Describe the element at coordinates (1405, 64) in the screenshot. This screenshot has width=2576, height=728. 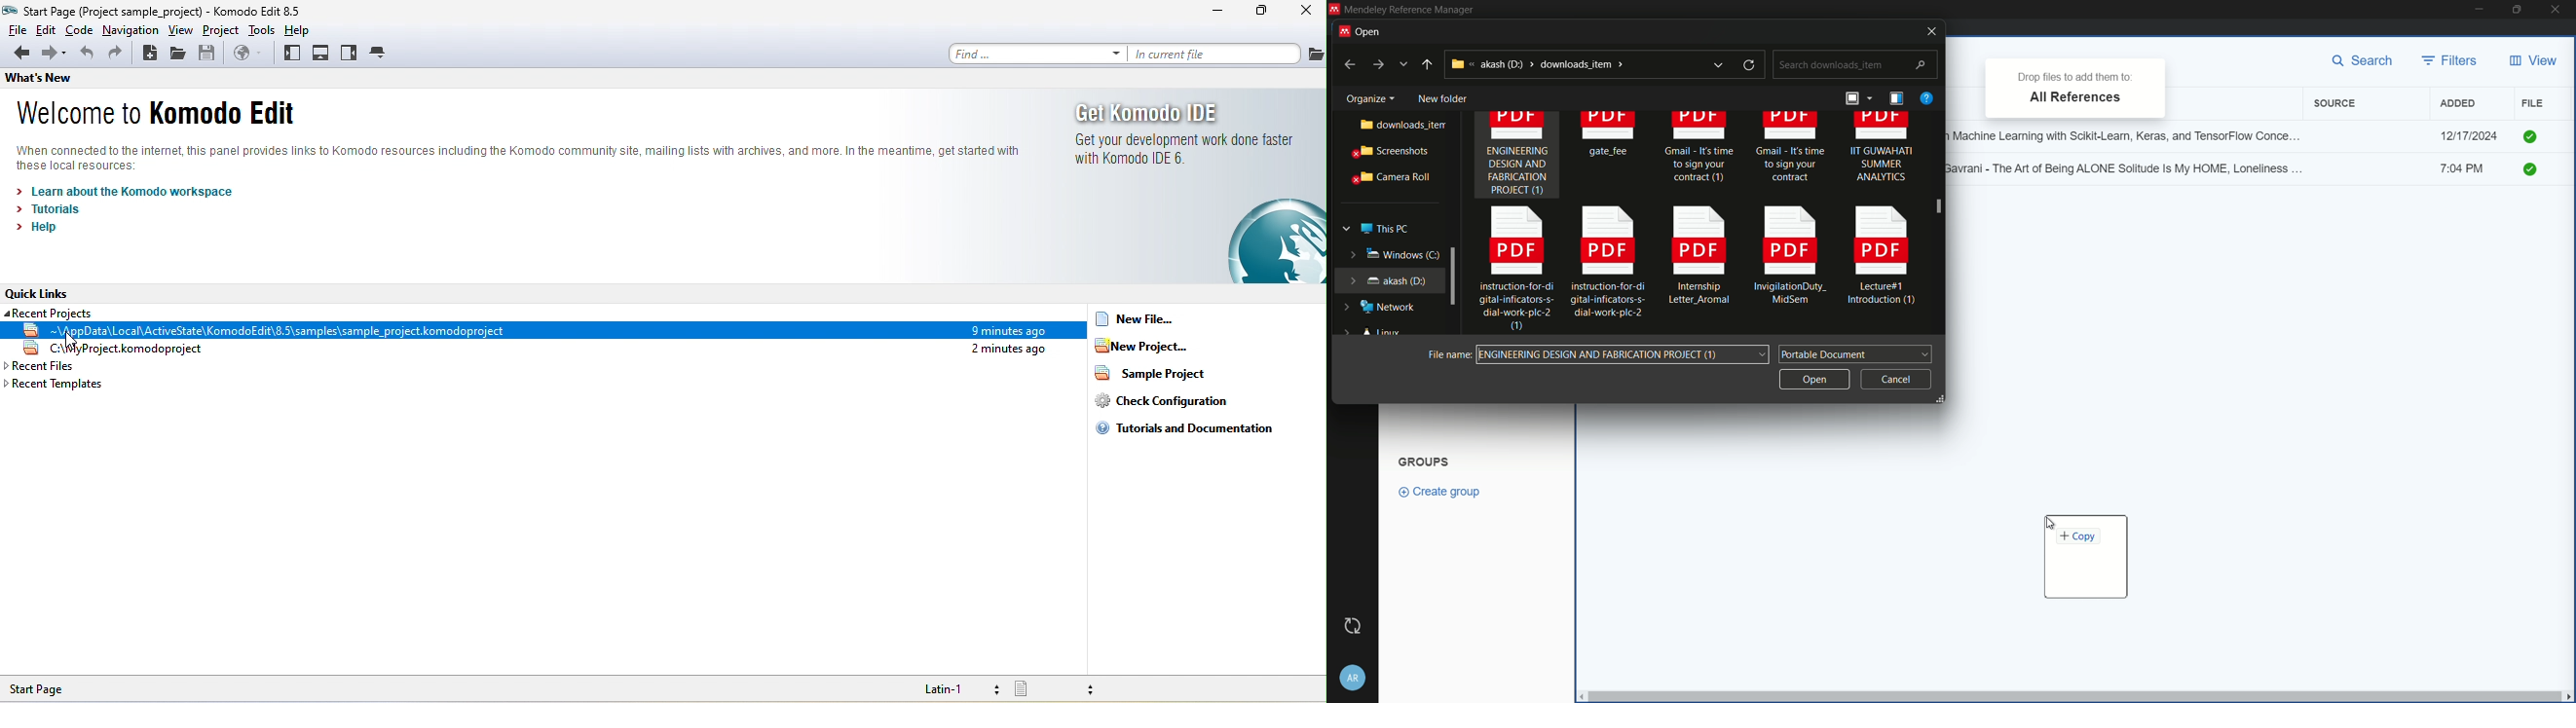
I see `more options` at that location.